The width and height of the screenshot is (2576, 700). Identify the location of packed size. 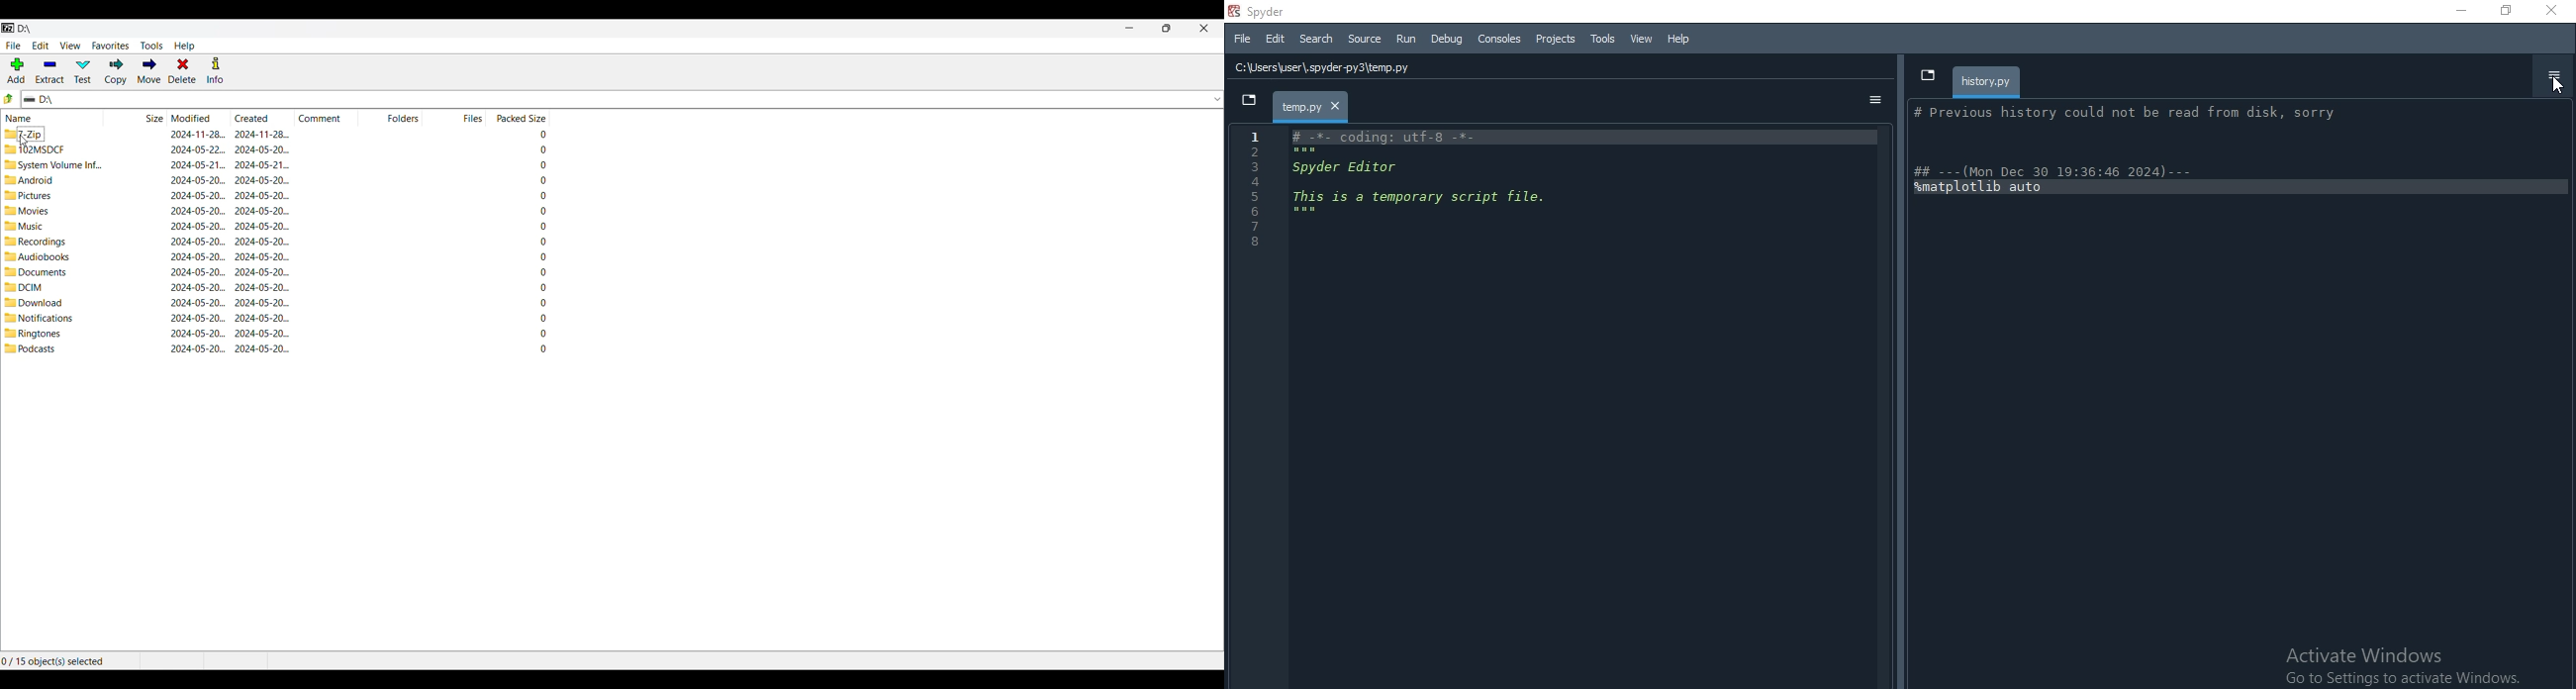
(538, 272).